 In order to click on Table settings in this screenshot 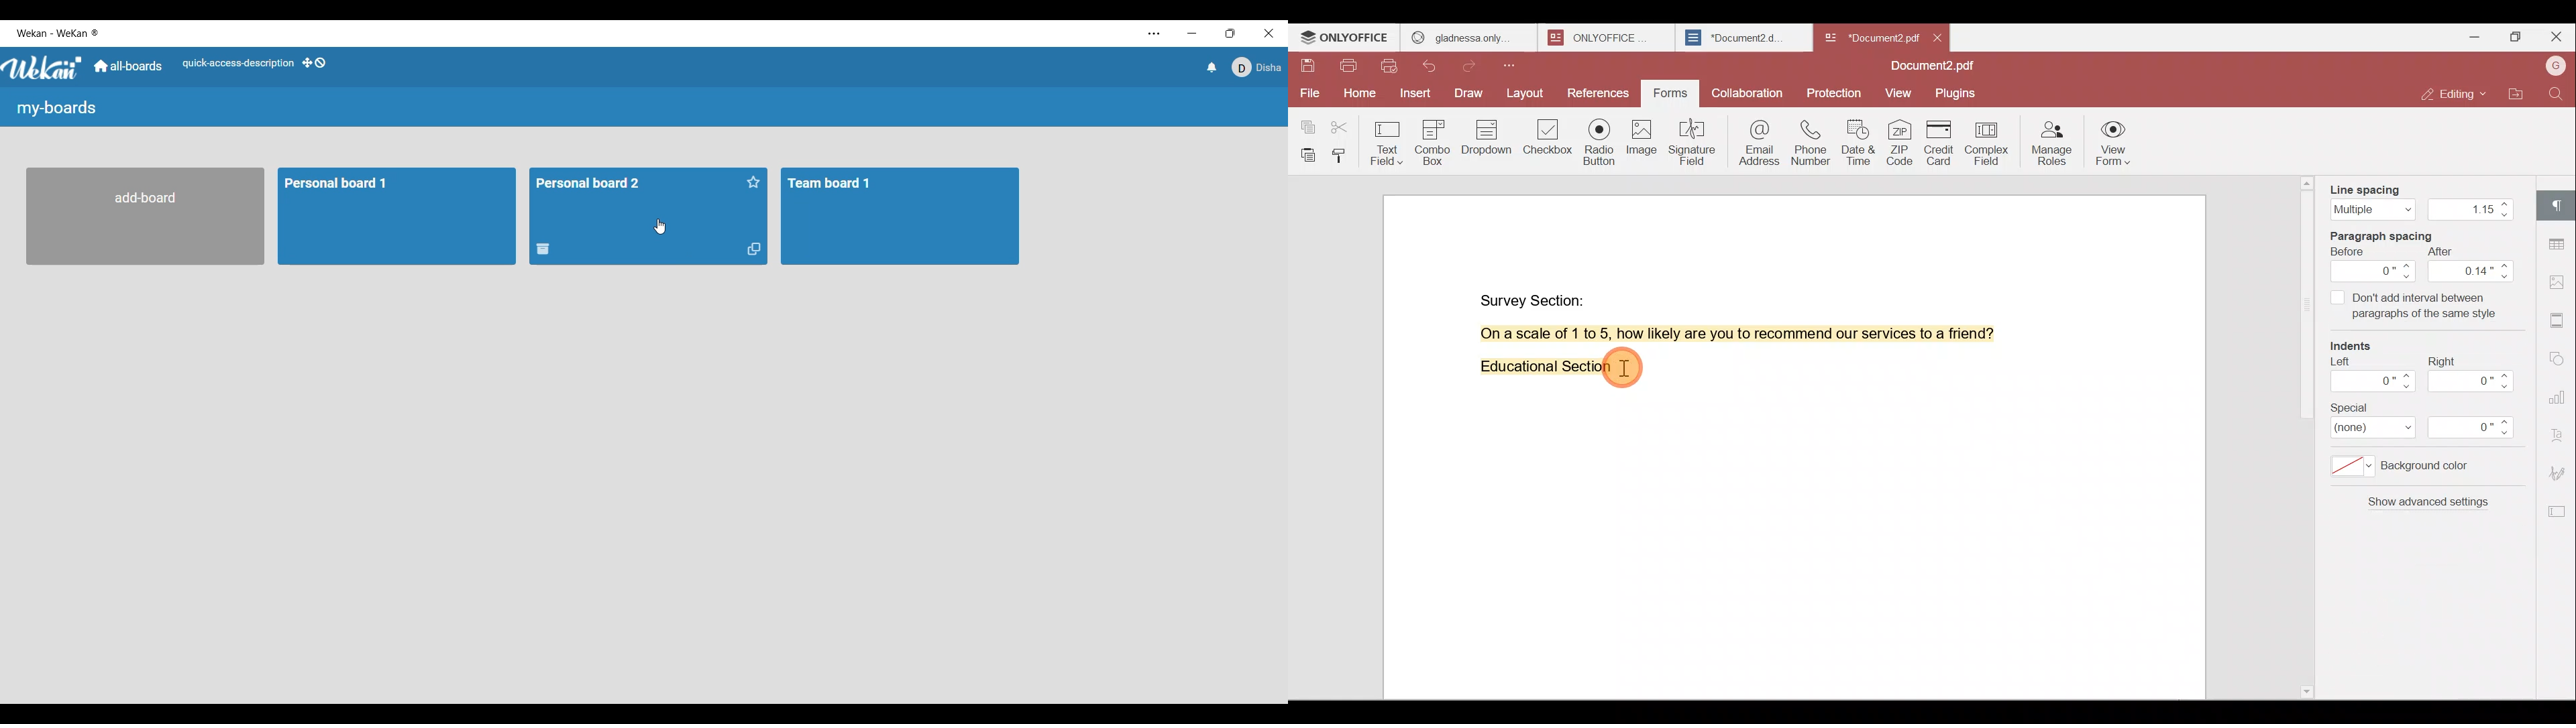, I will do `click(2559, 241)`.